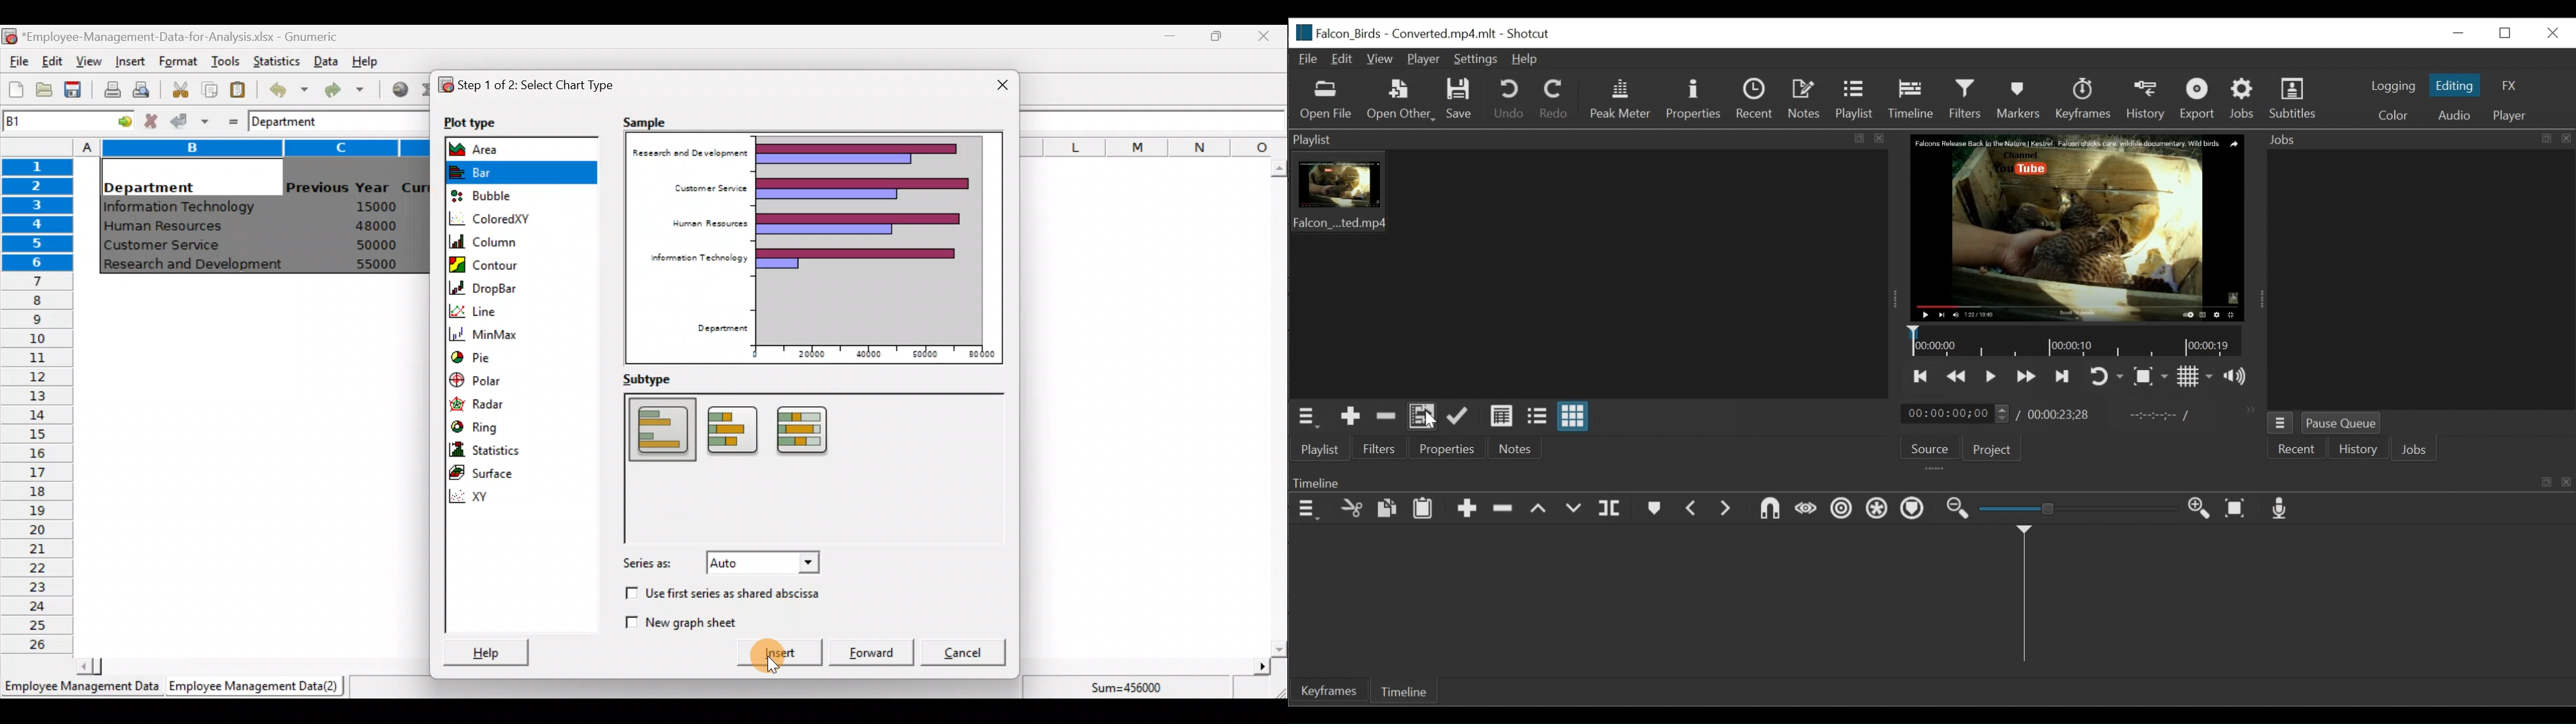 This screenshot has width=2576, height=728. I want to click on Cut the selection, so click(176, 88).